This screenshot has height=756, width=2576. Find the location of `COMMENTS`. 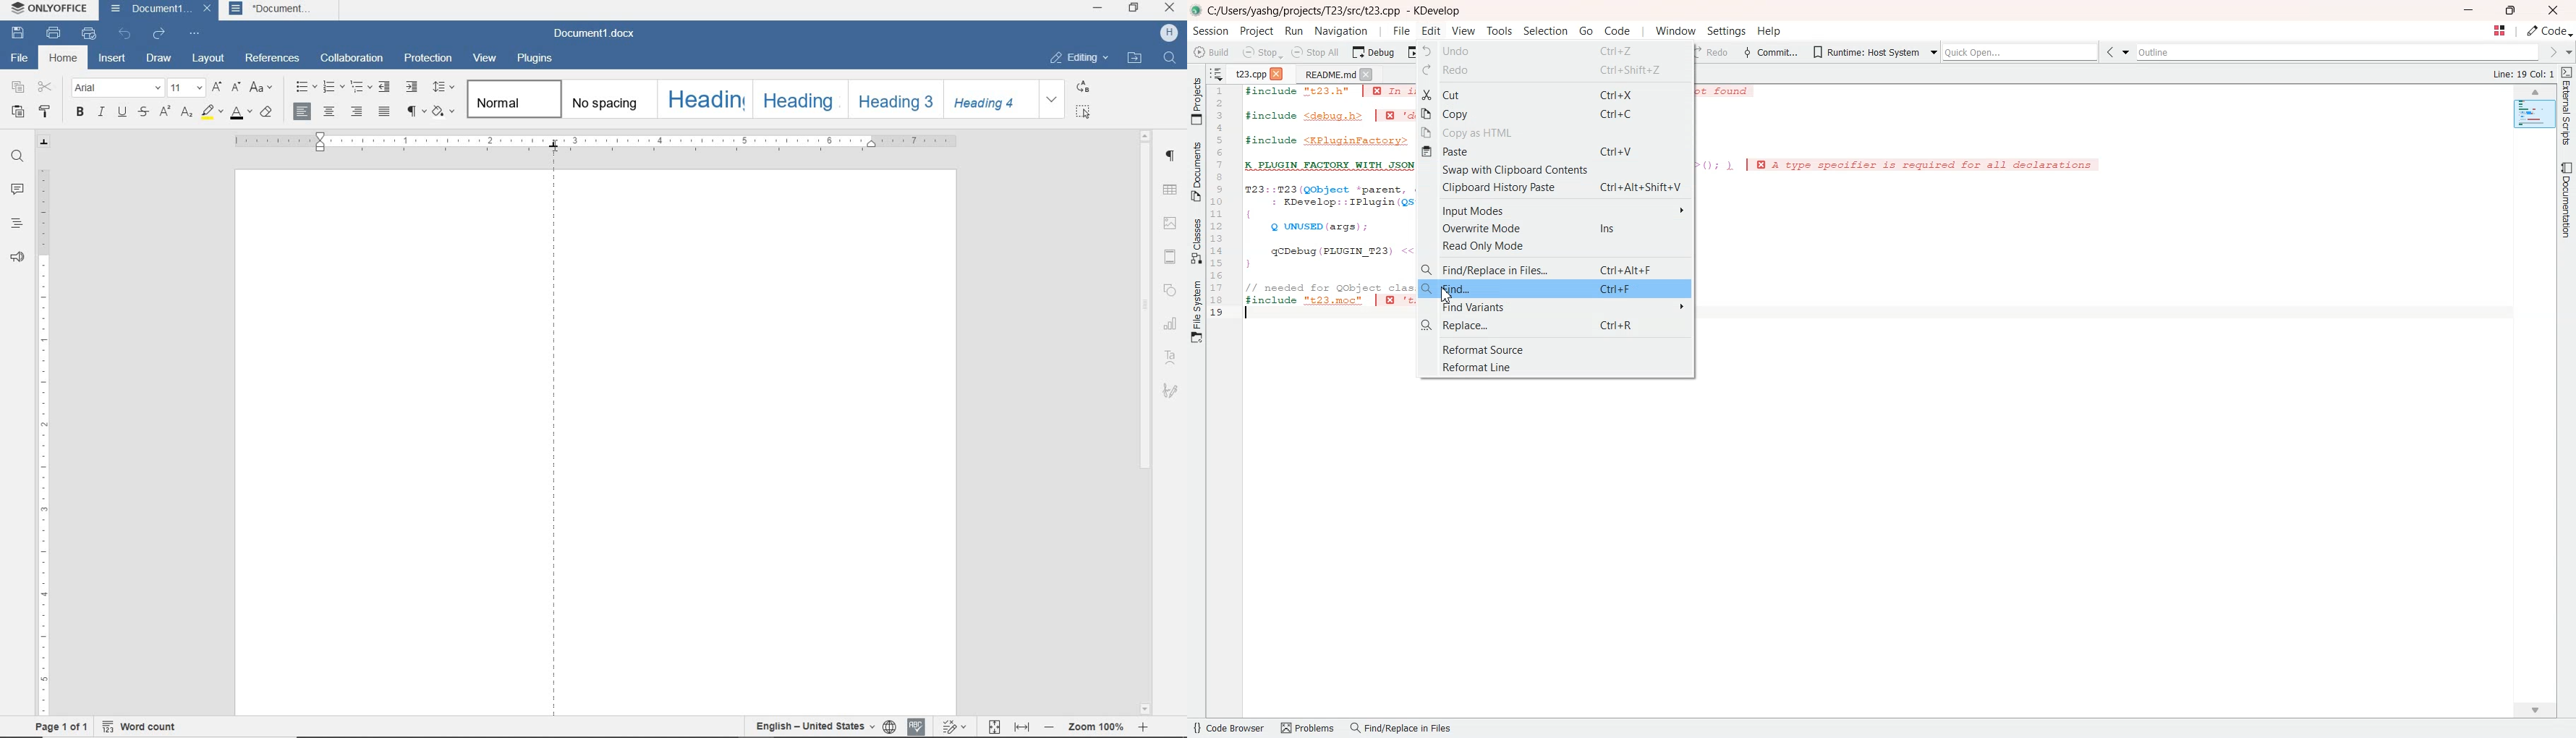

COMMENTS is located at coordinates (13, 189).